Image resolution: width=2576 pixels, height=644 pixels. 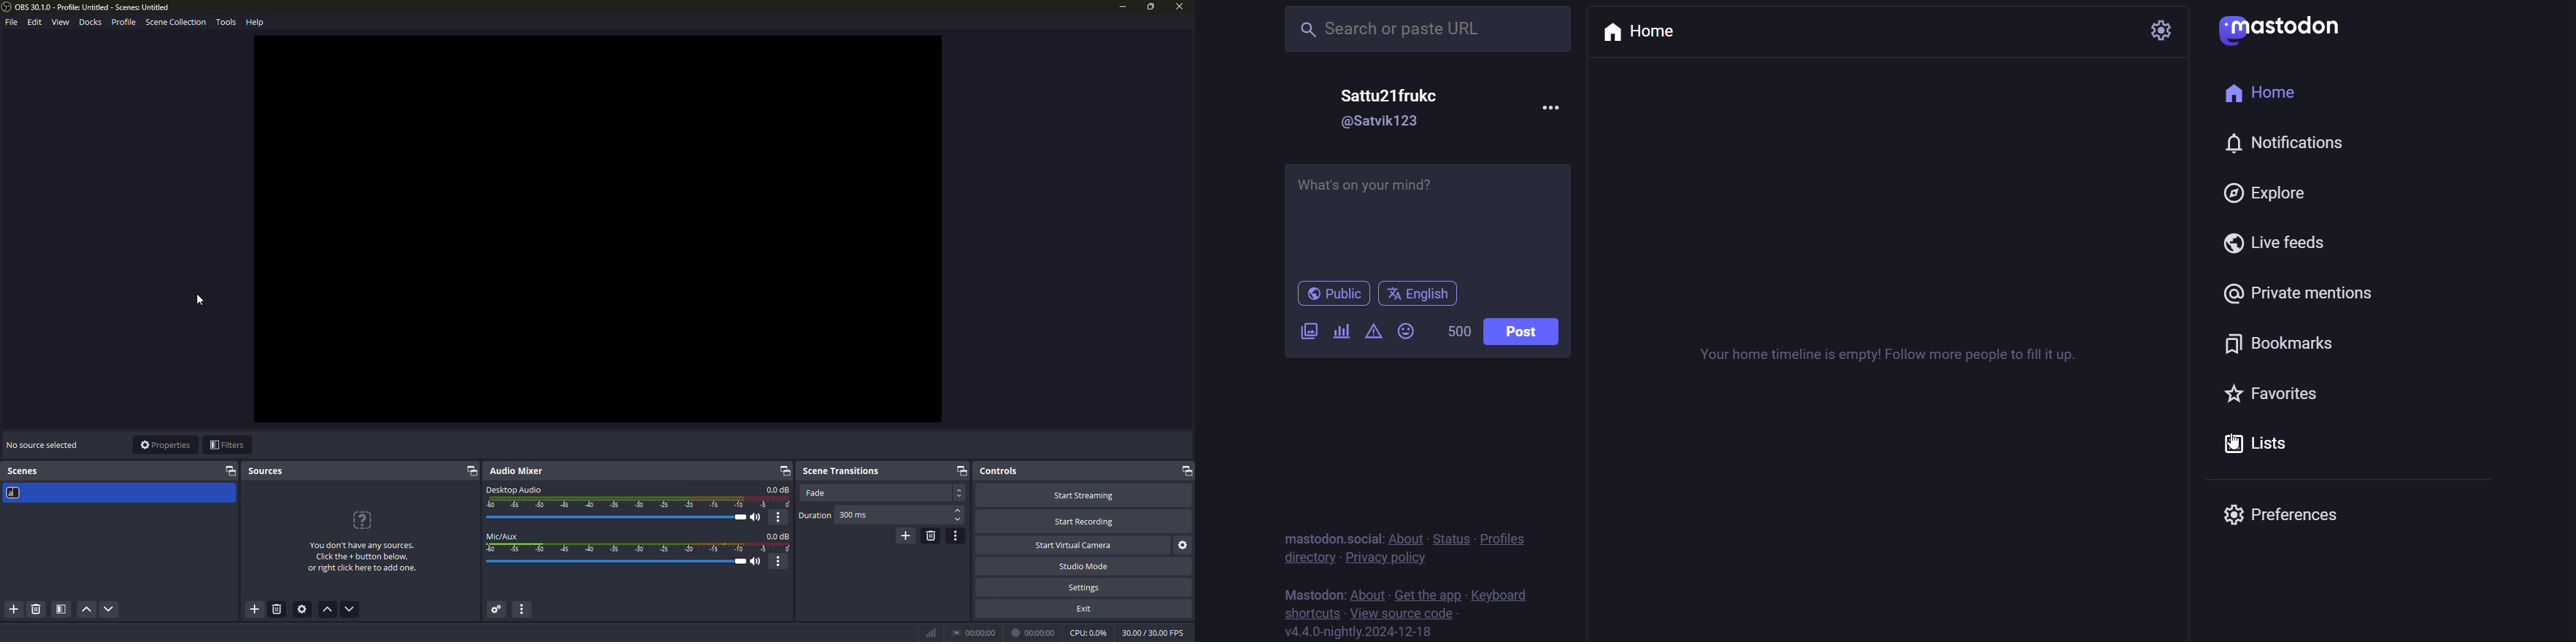 I want to click on filters, so click(x=227, y=445).